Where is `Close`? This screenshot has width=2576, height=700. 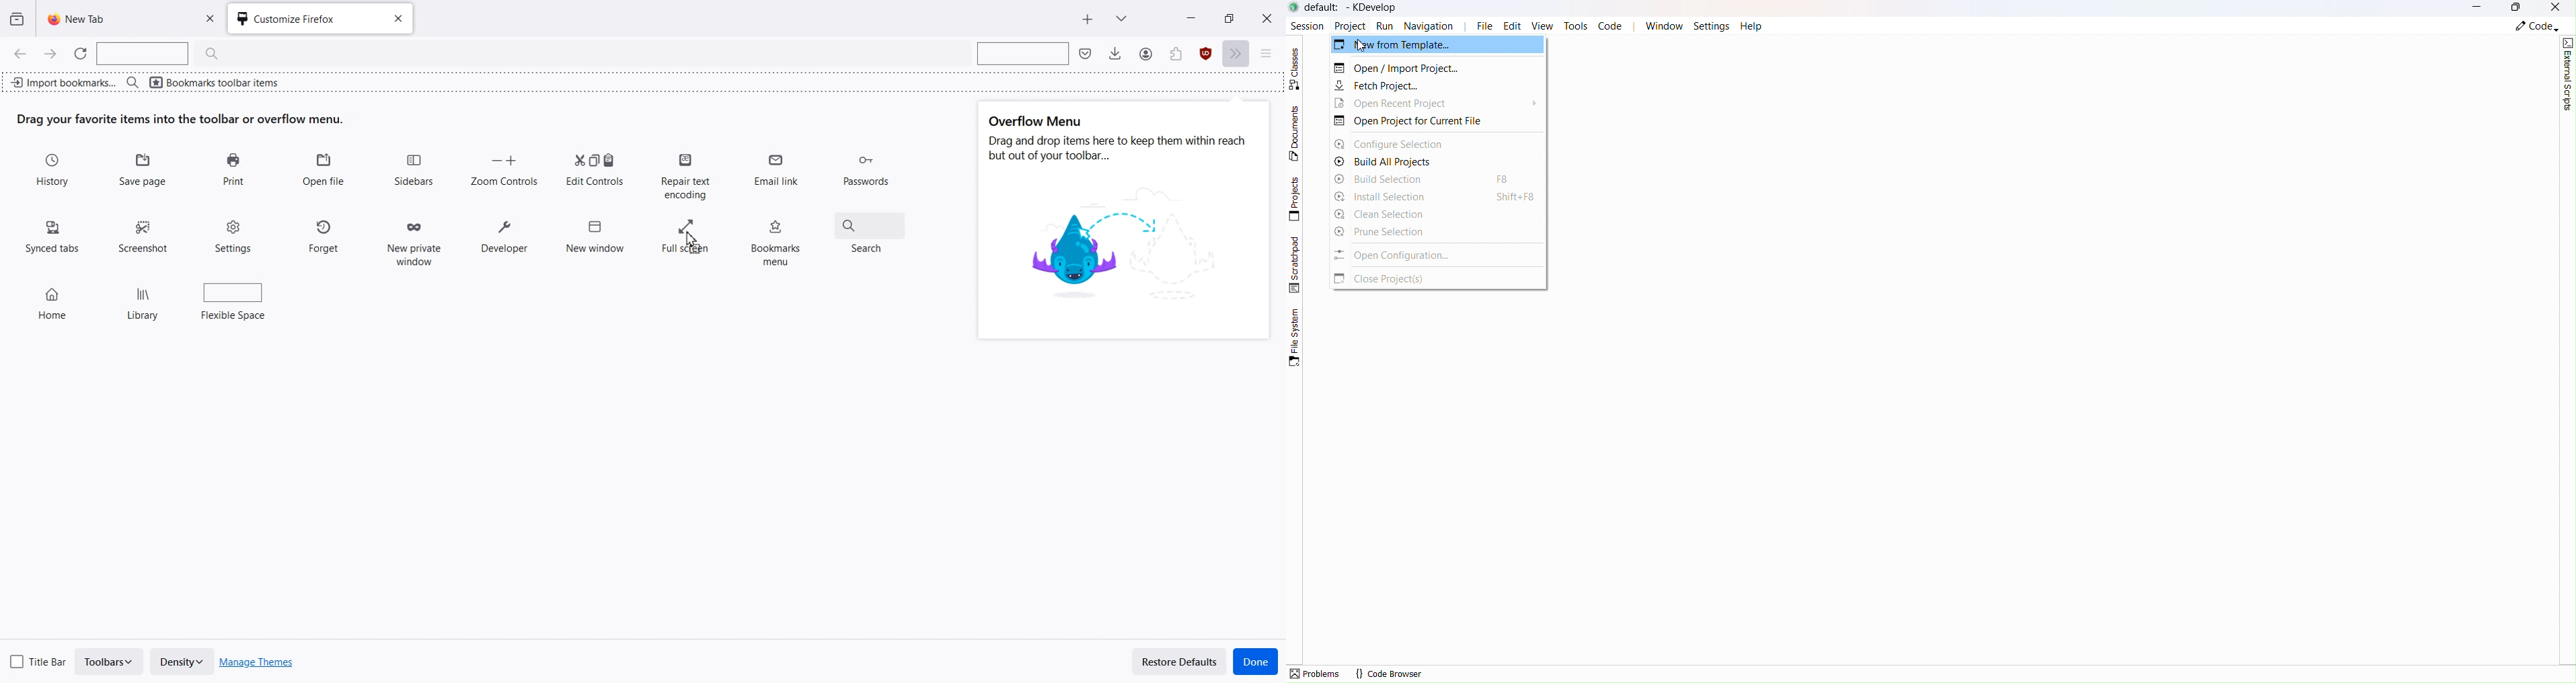
Close is located at coordinates (1267, 17).